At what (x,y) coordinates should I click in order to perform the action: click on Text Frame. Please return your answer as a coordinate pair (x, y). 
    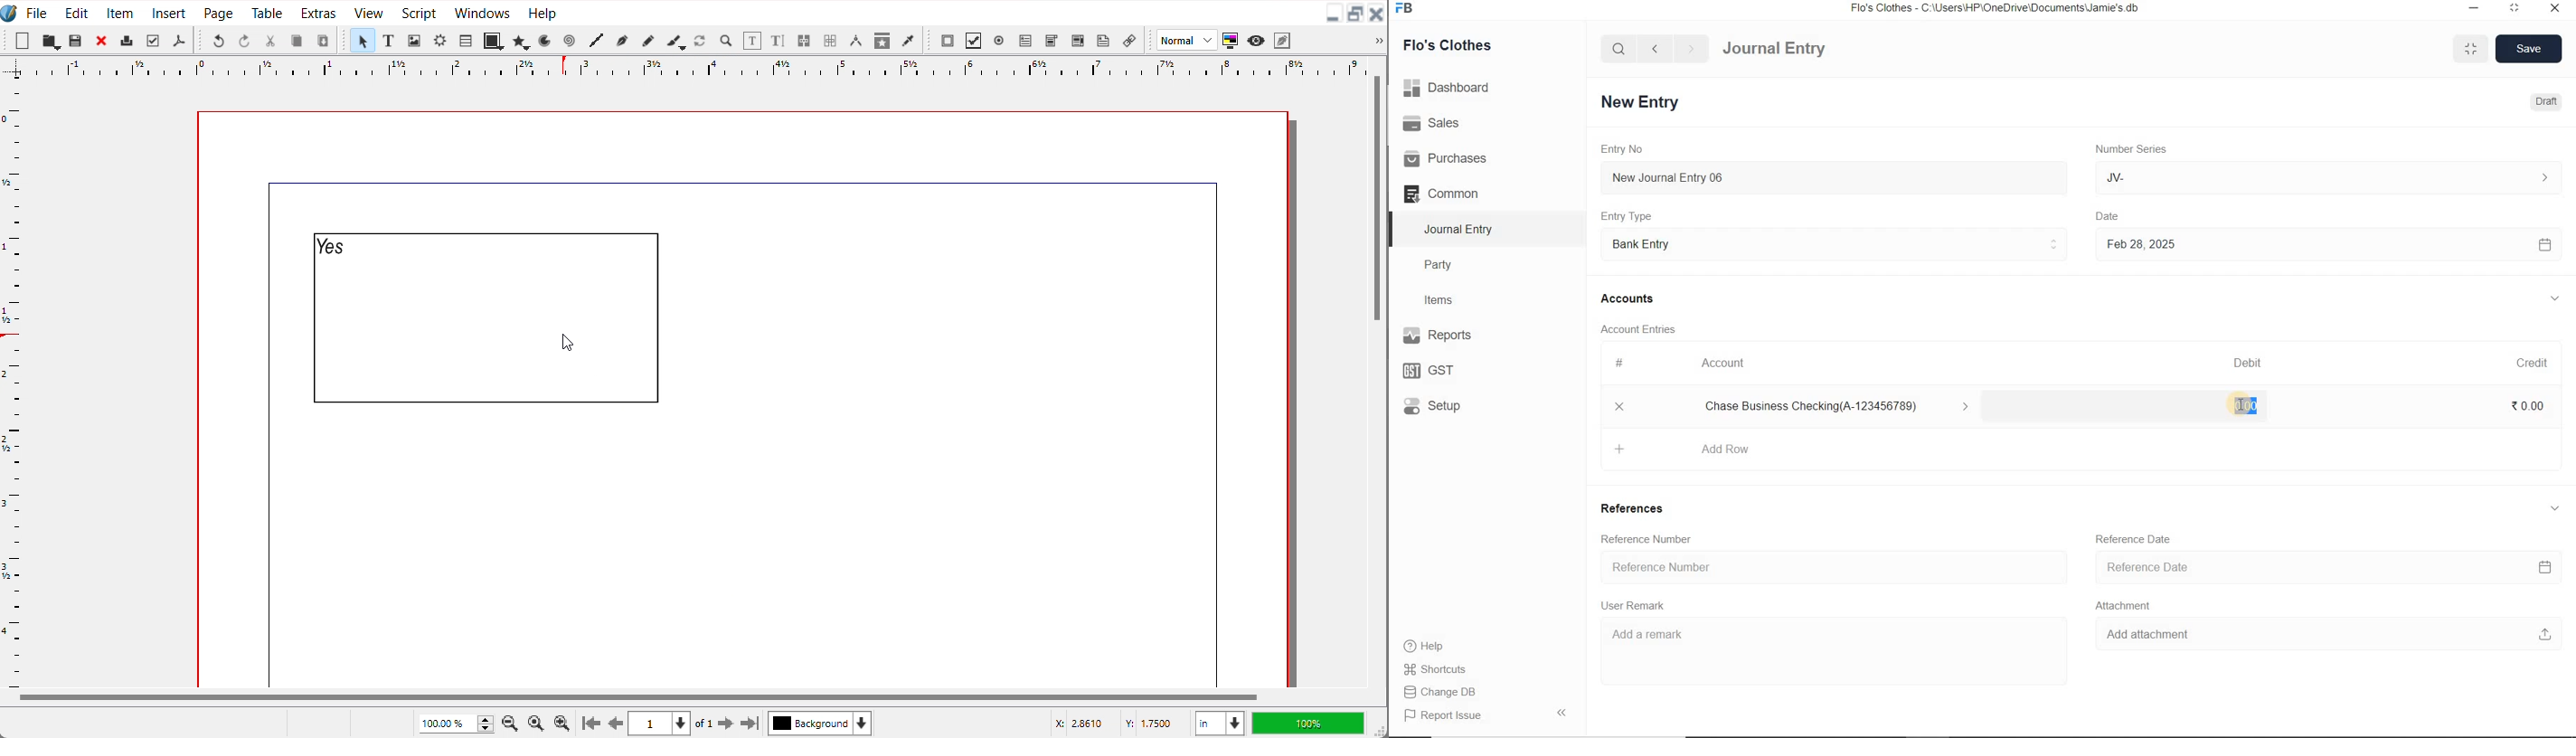
    Looking at the image, I should click on (508, 318).